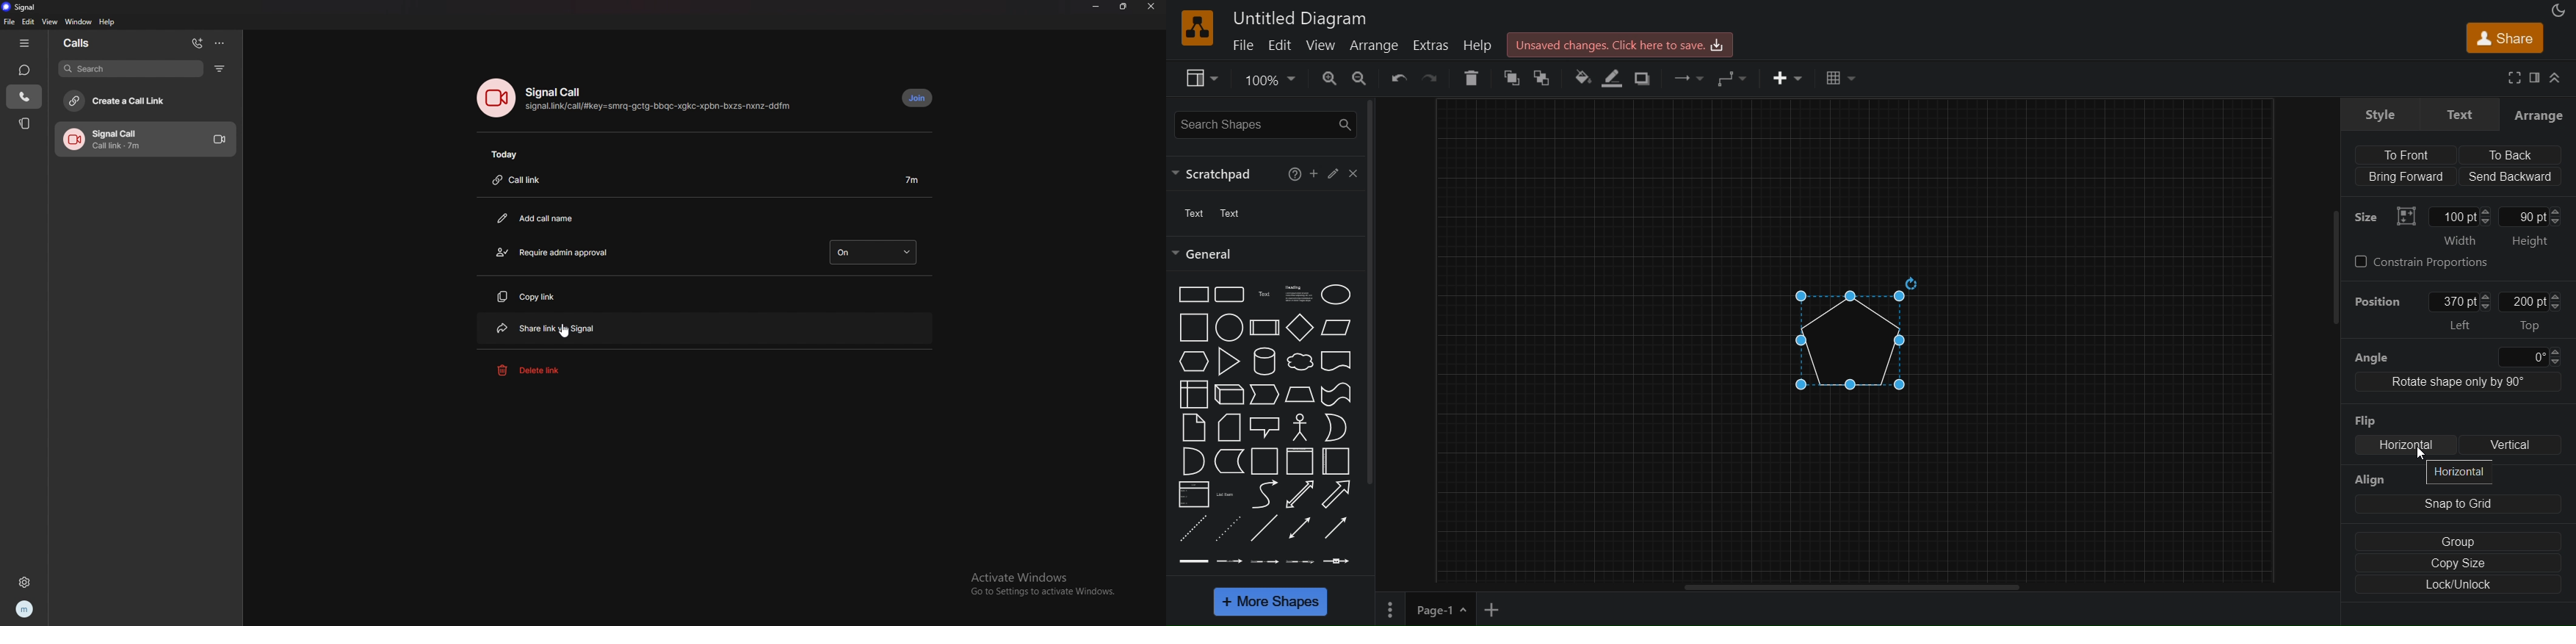 The image size is (2576, 644). Describe the element at coordinates (1228, 495) in the screenshot. I see `List item` at that location.